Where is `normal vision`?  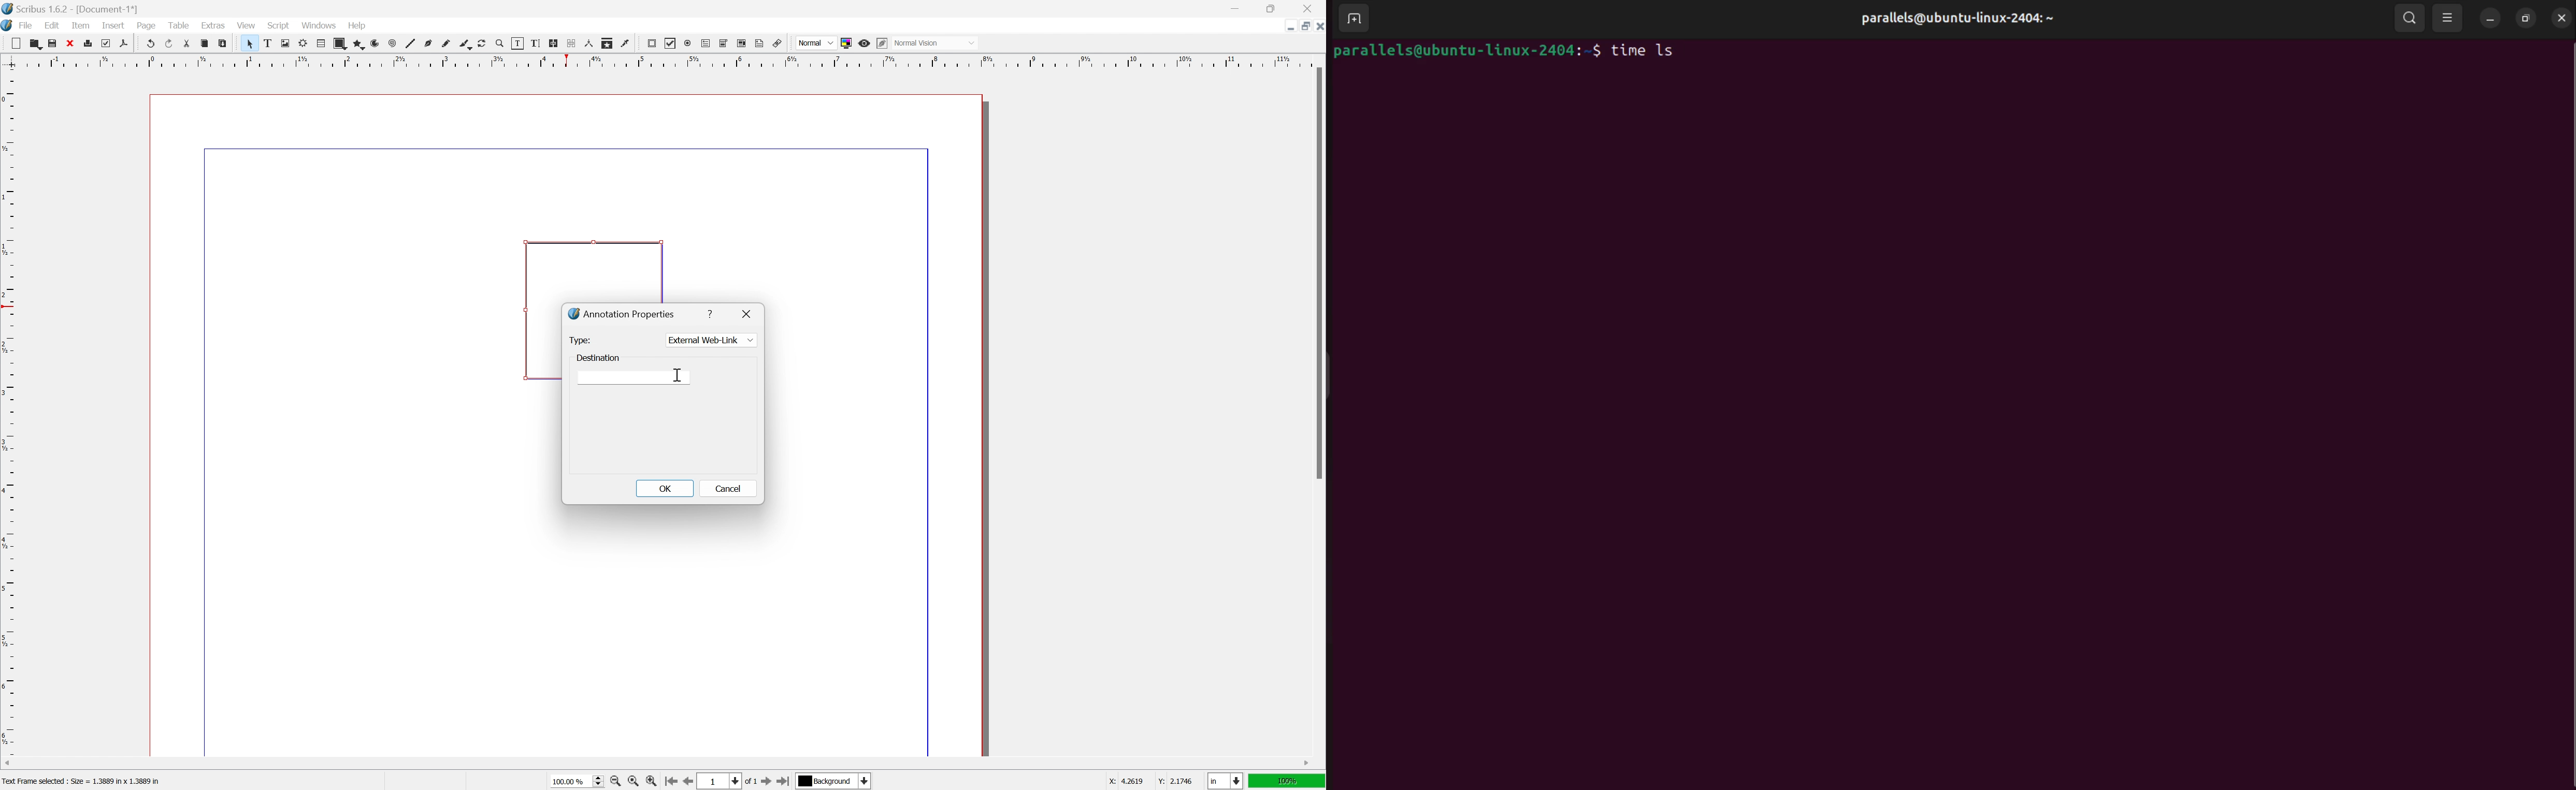
normal vision is located at coordinates (934, 42).